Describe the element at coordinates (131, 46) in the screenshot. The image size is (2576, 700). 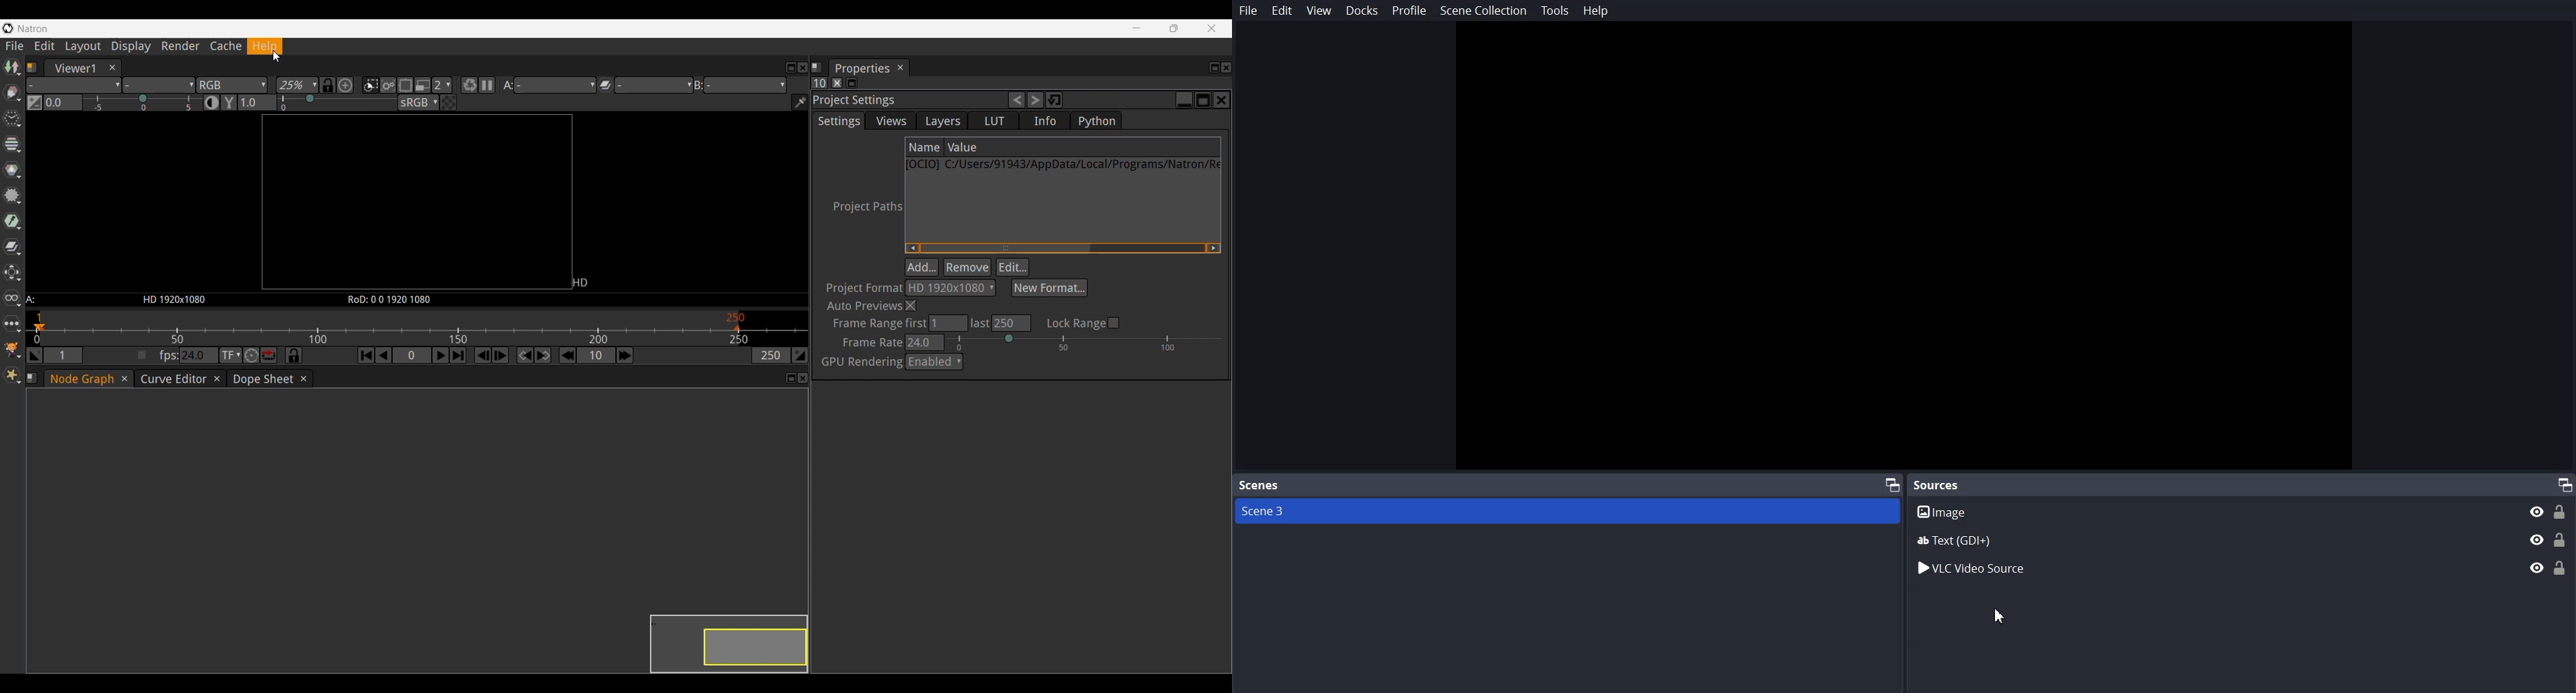
I see `Display menu` at that location.